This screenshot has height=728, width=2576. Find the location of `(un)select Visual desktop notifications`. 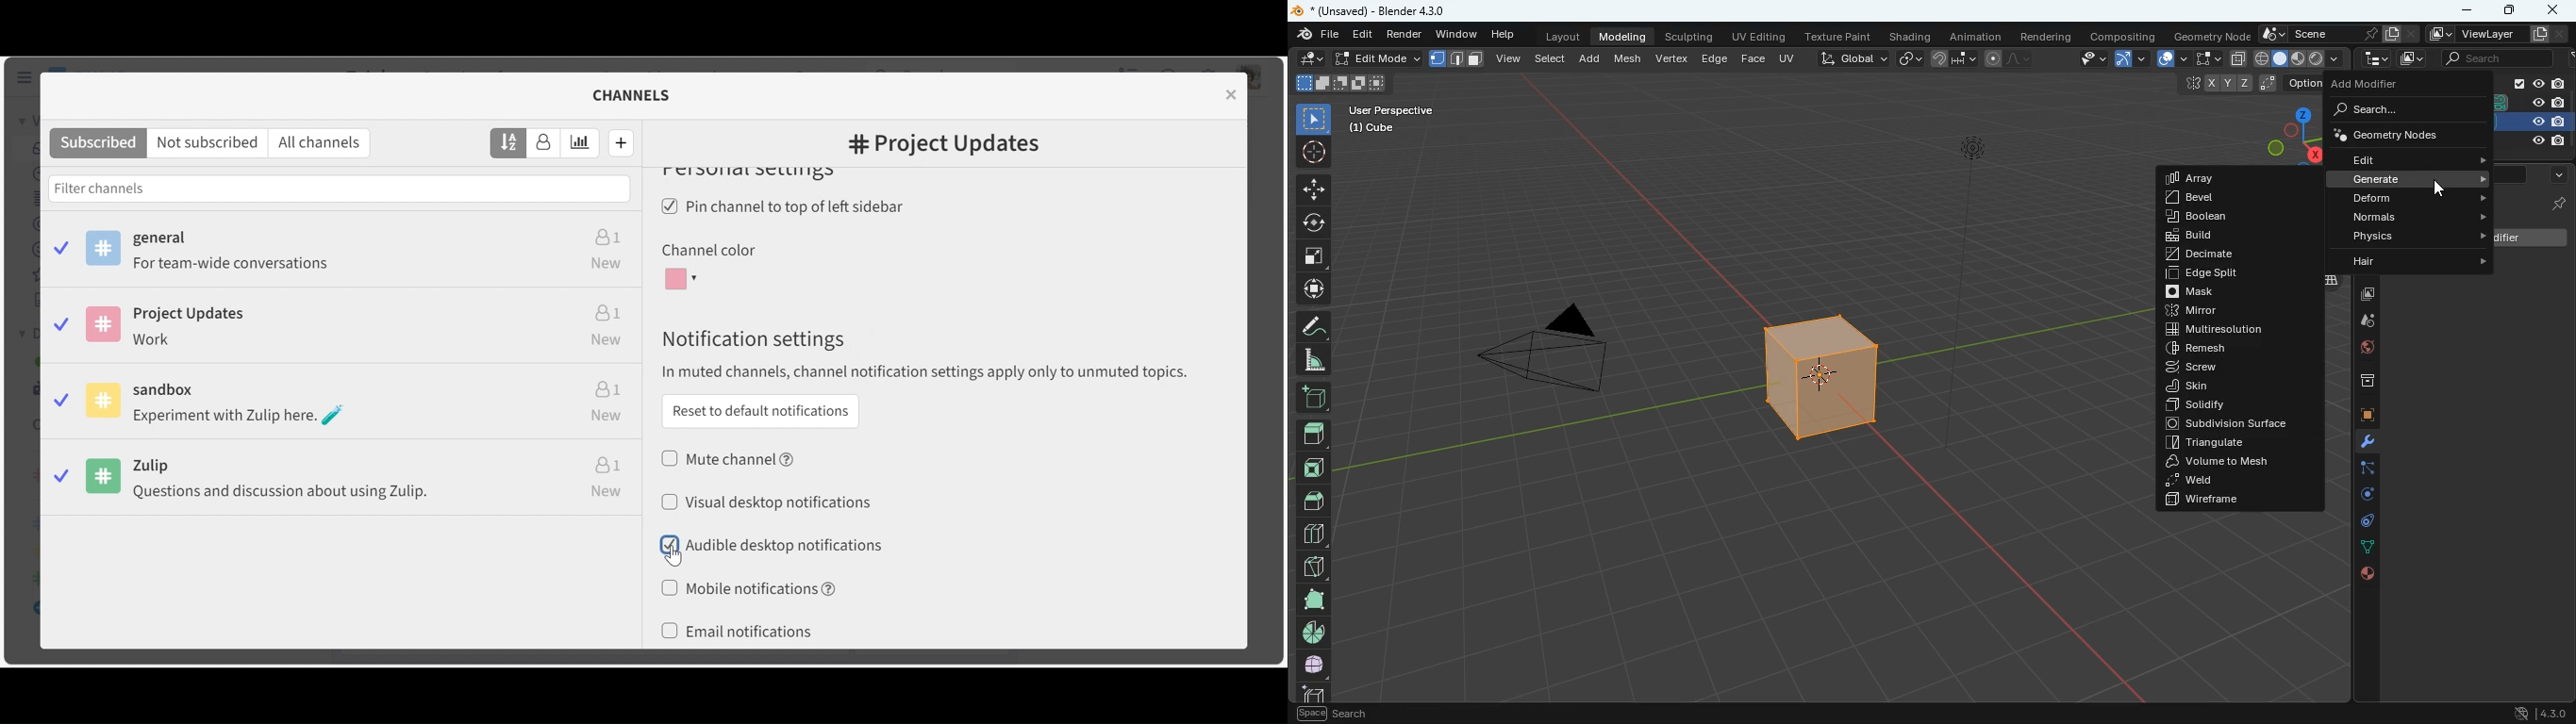

(un)select Visual desktop notifications is located at coordinates (766, 501).